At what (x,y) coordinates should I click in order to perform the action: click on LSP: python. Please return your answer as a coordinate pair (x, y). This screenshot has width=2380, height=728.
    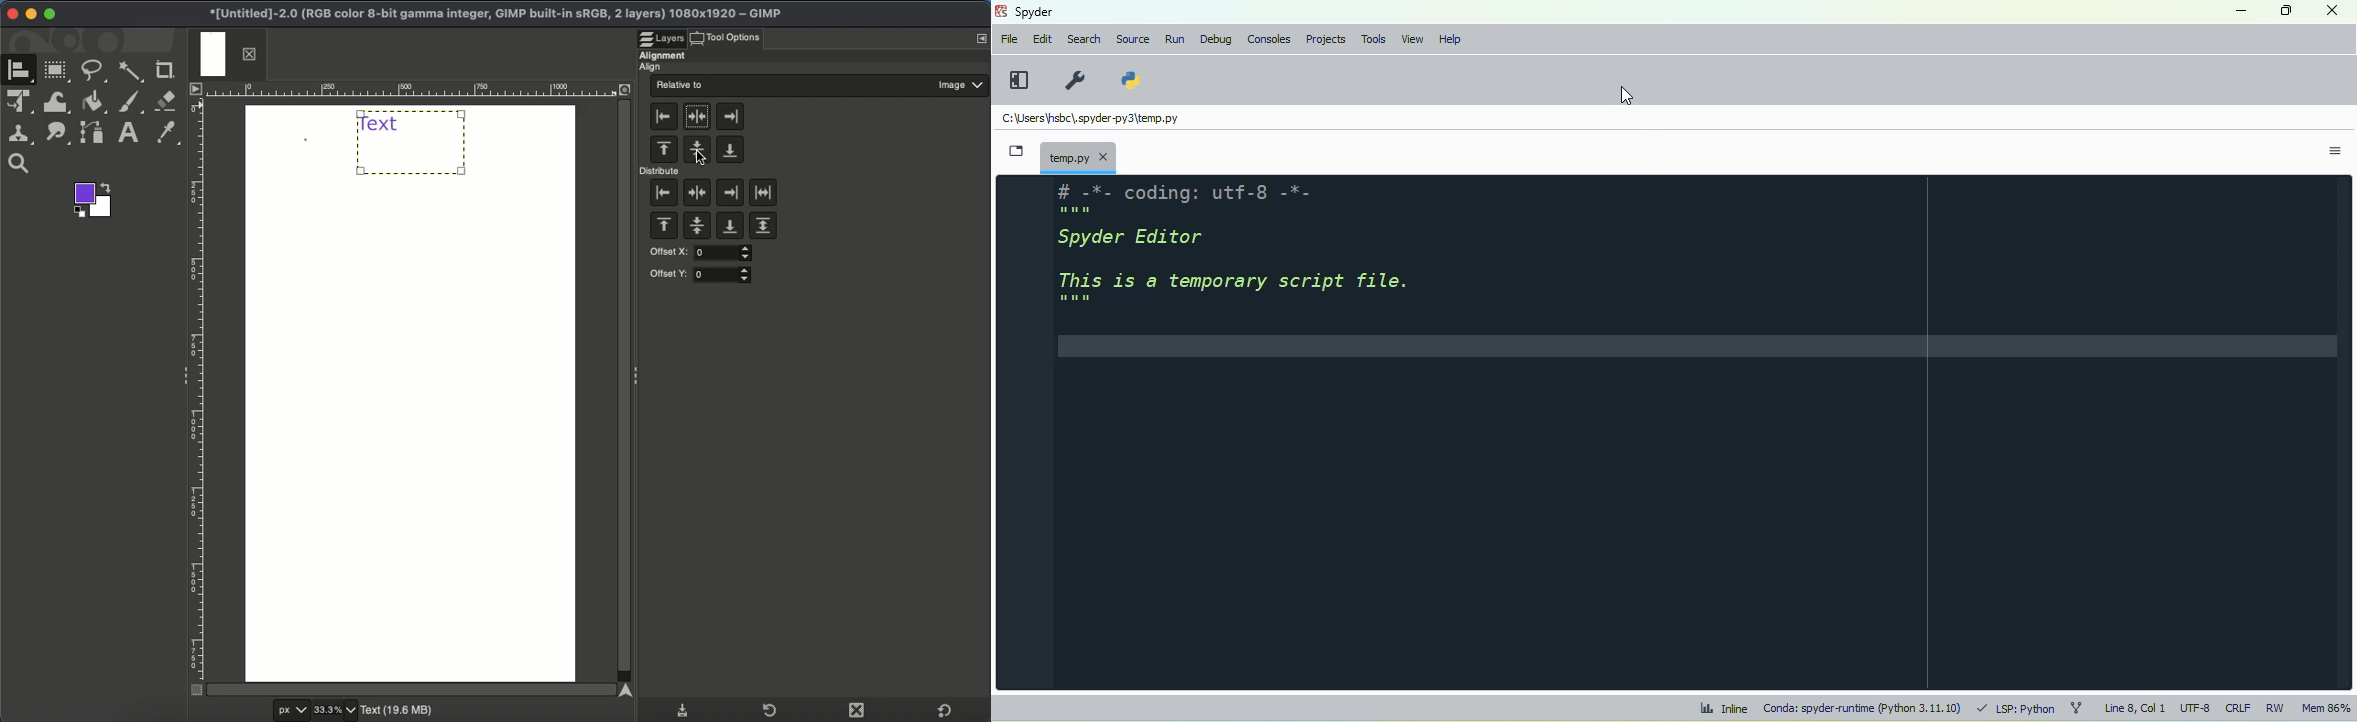
    Looking at the image, I should click on (2017, 708).